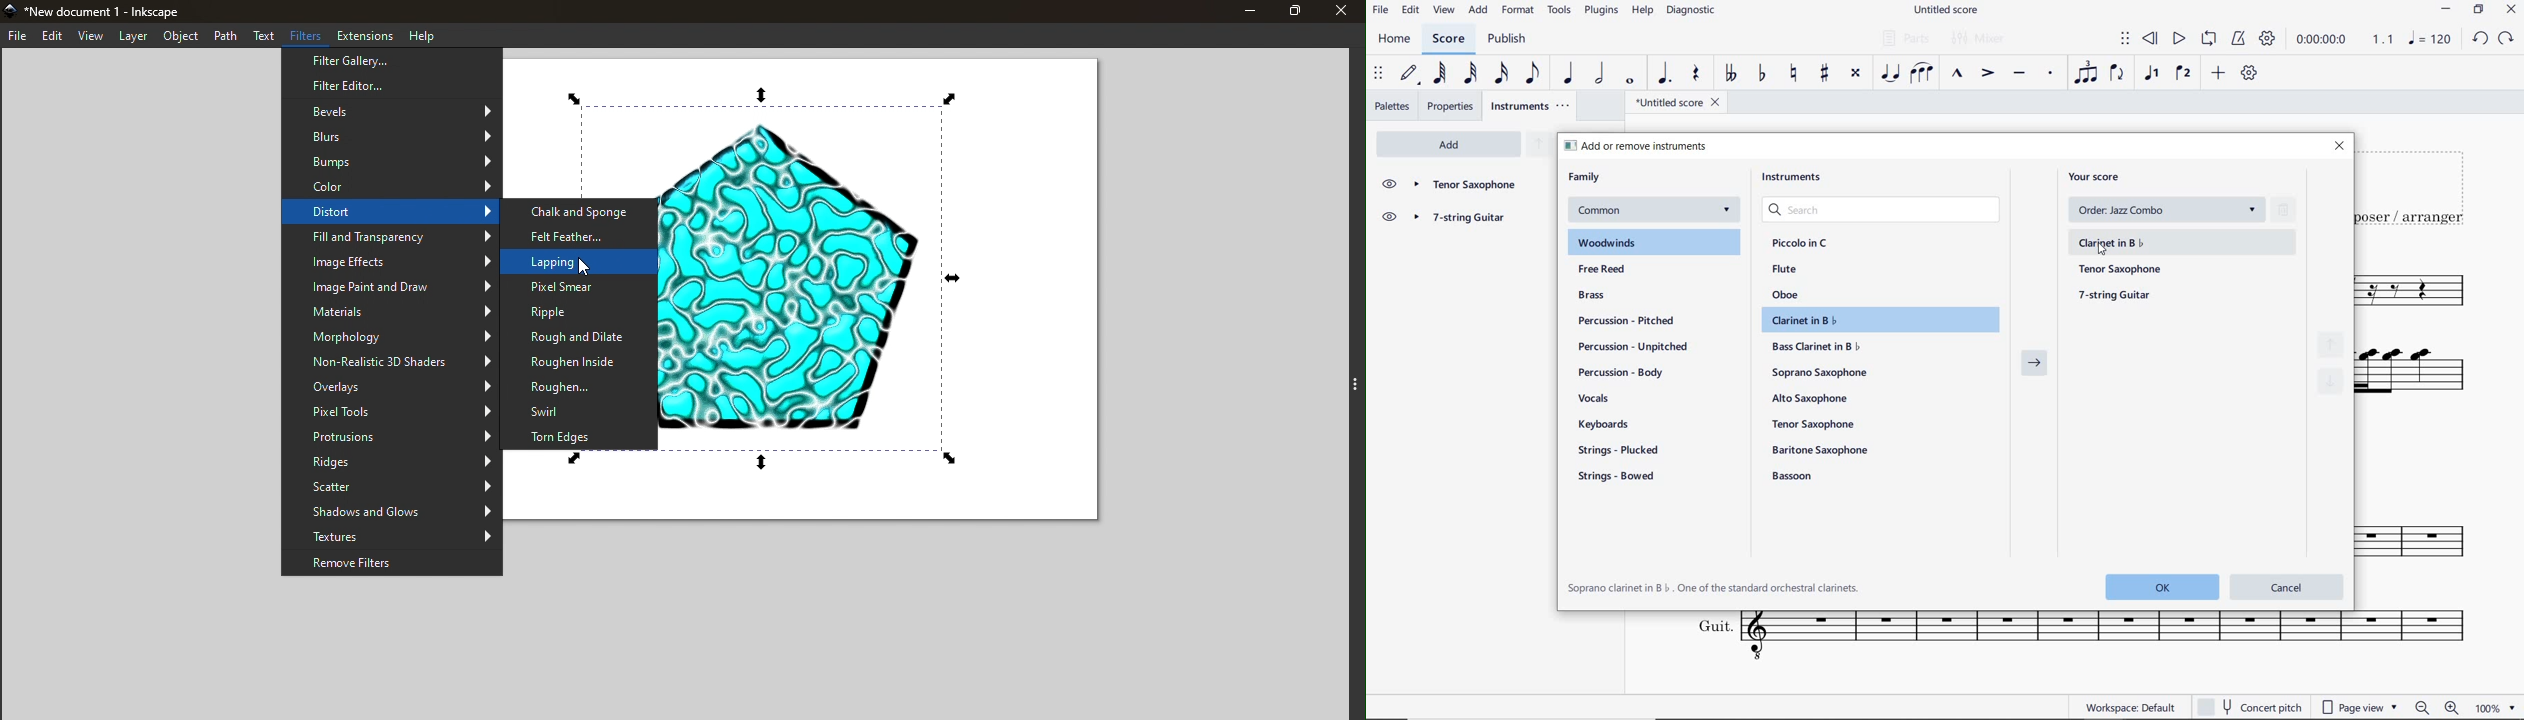  Describe the element at coordinates (1378, 74) in the screenshot. I see `SELECET TO MOVE` at that location.